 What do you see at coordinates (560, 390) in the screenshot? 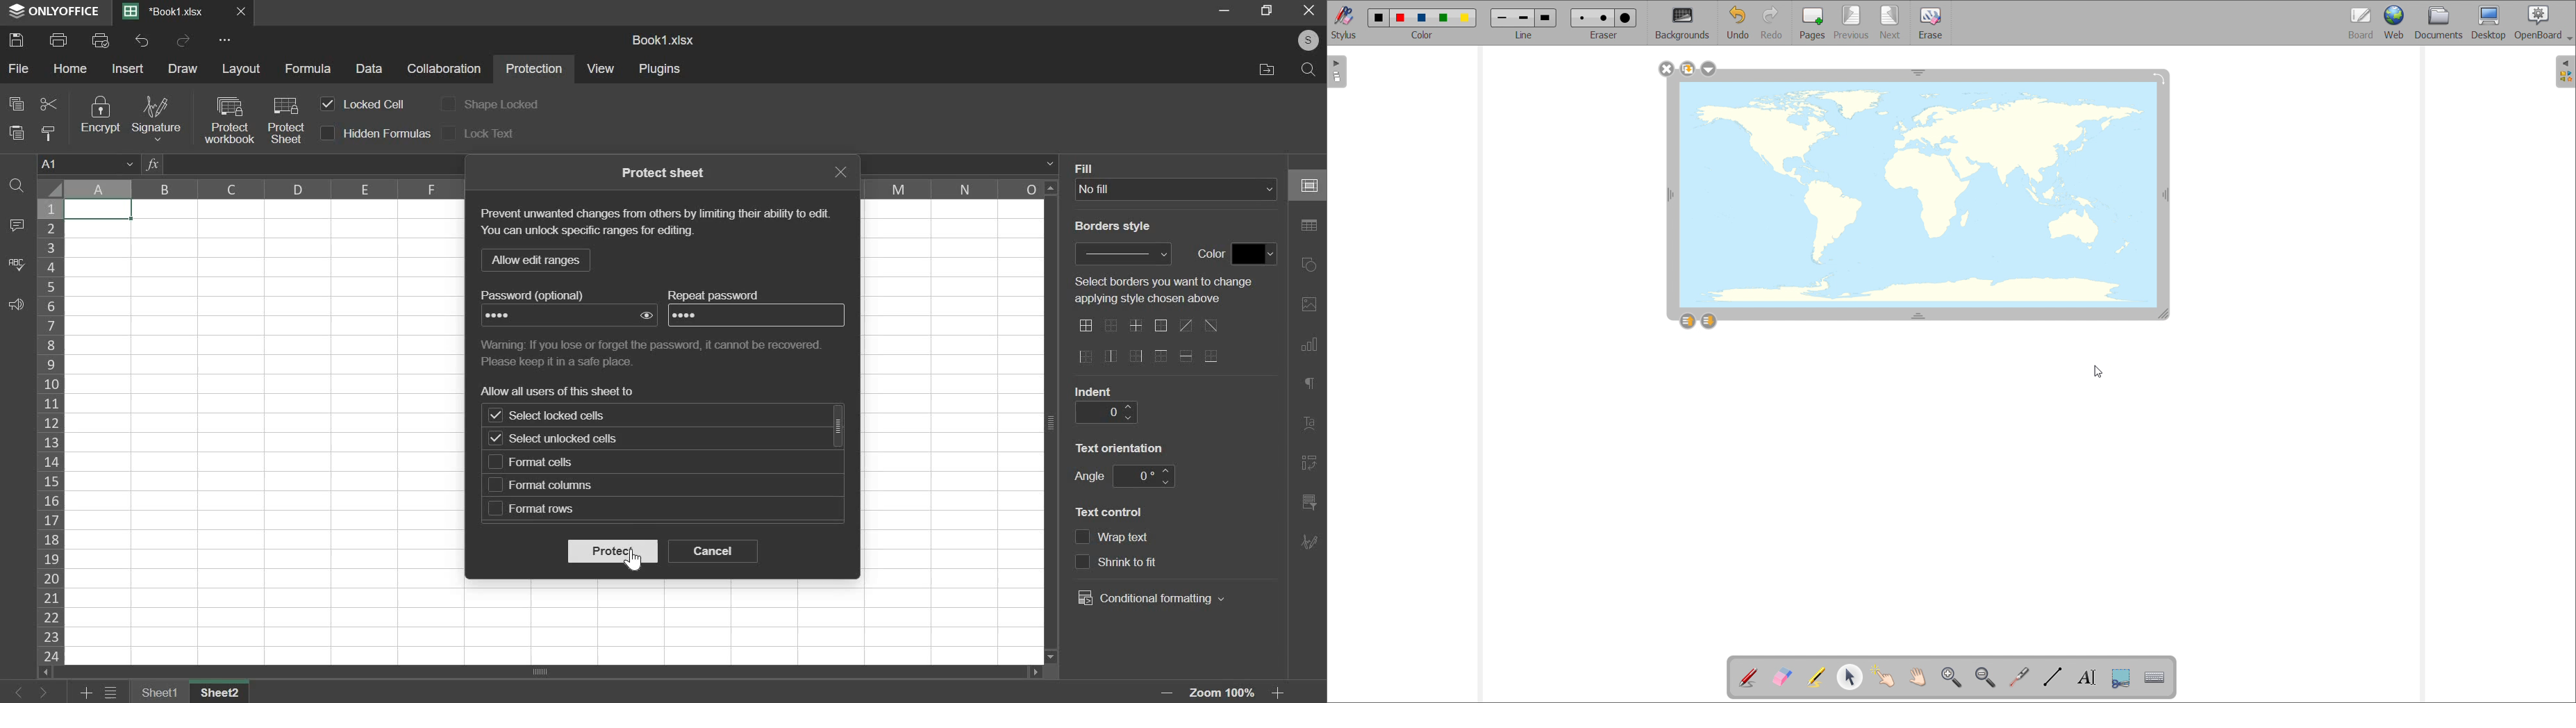
I see `text` at bounding box center [560, 390].